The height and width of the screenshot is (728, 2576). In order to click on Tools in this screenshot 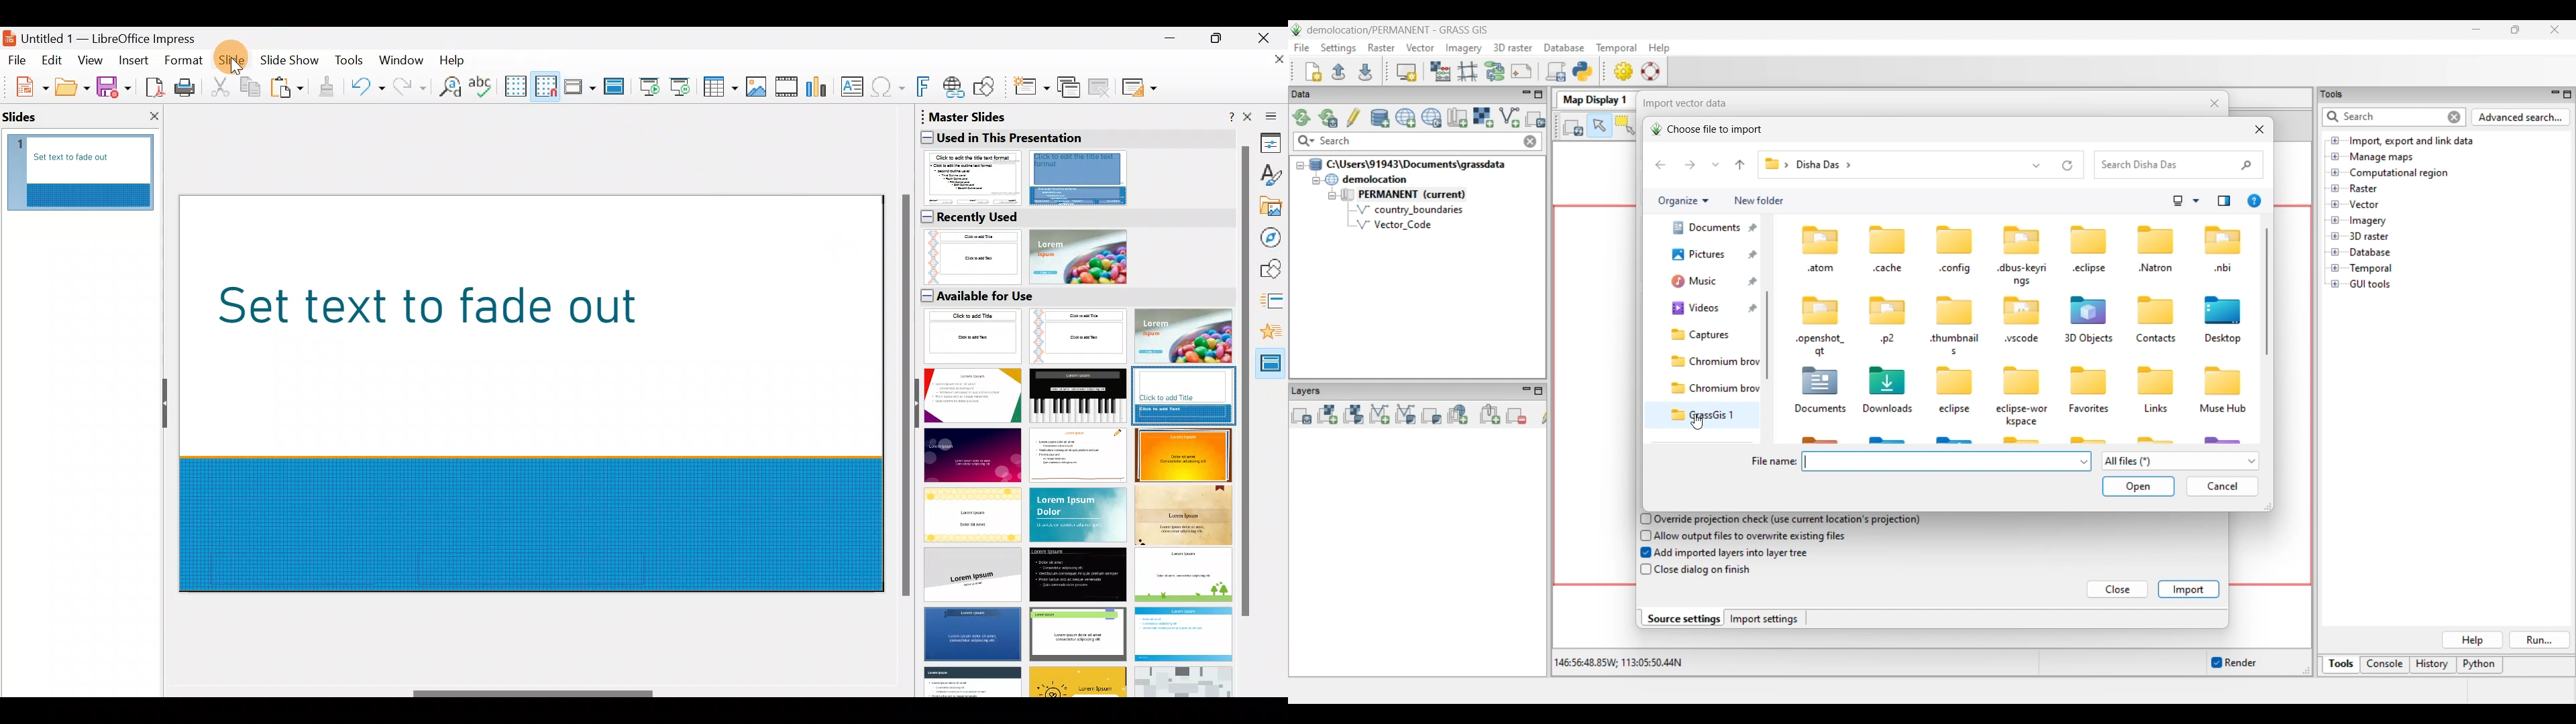, I will do `click(350, 62)`.